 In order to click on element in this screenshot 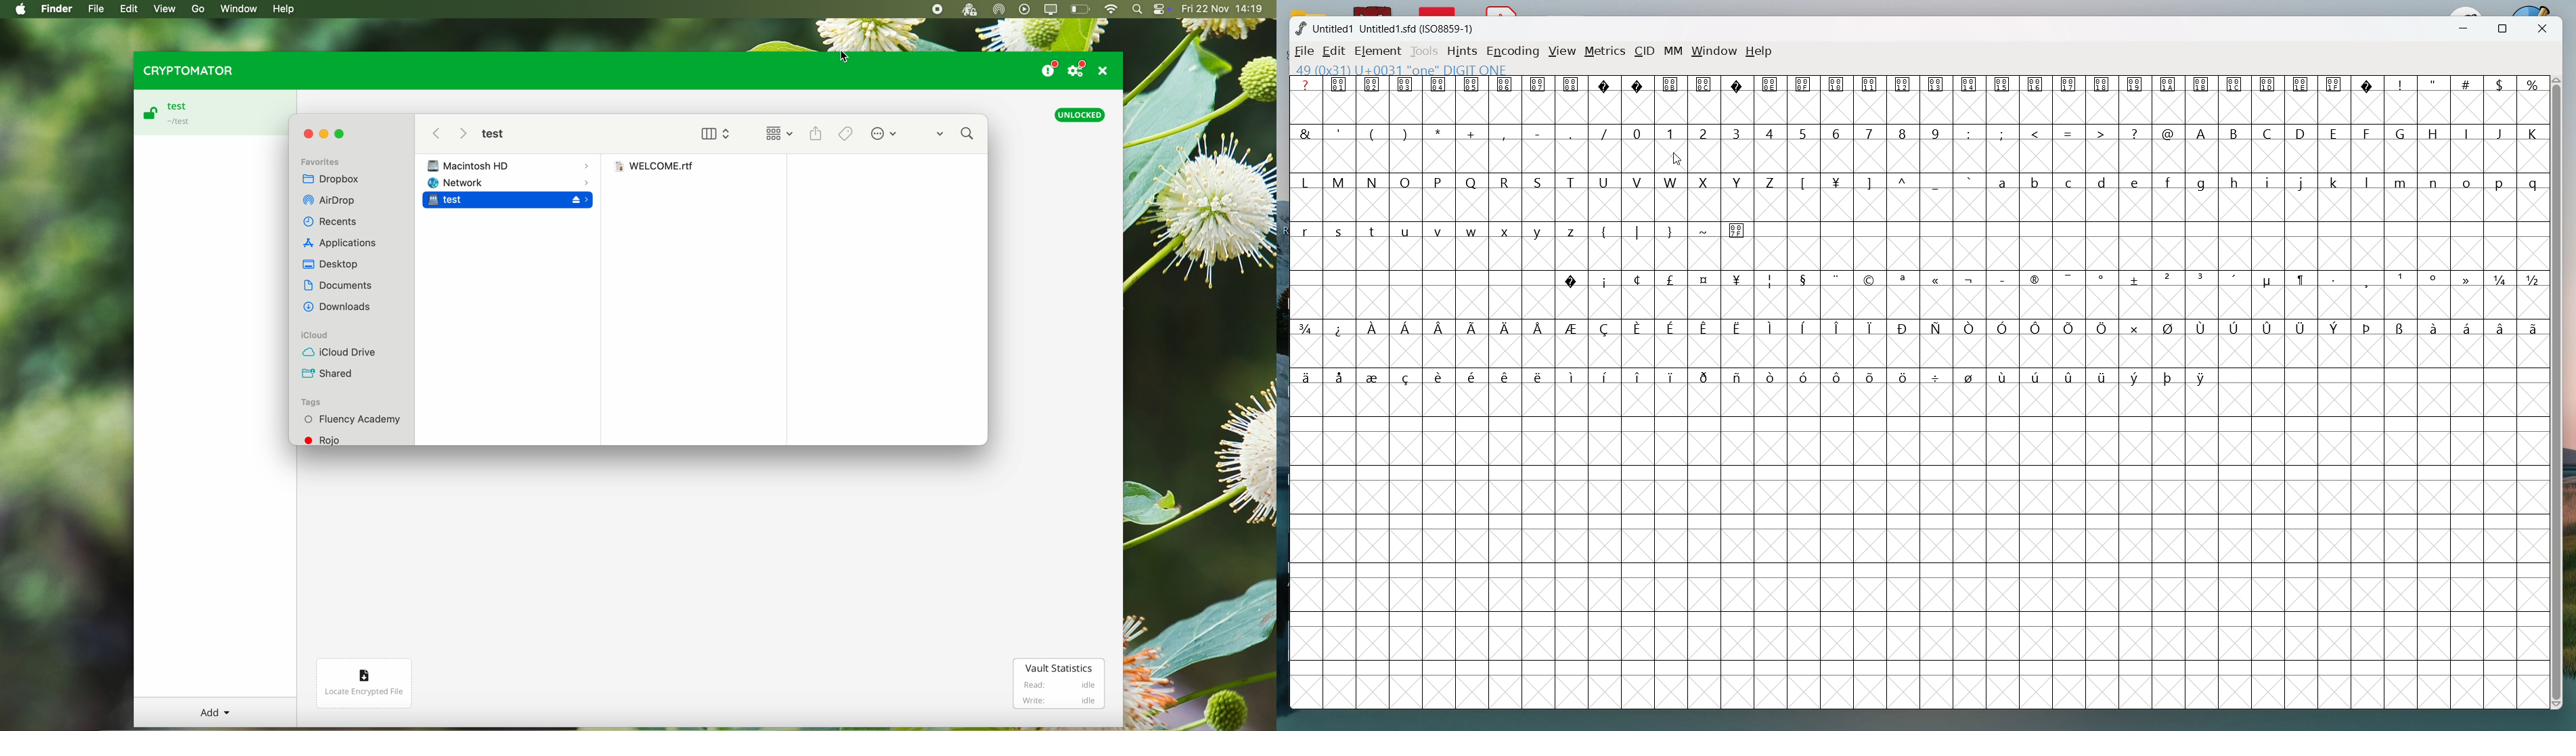, I will do `click(1379, 51)`.